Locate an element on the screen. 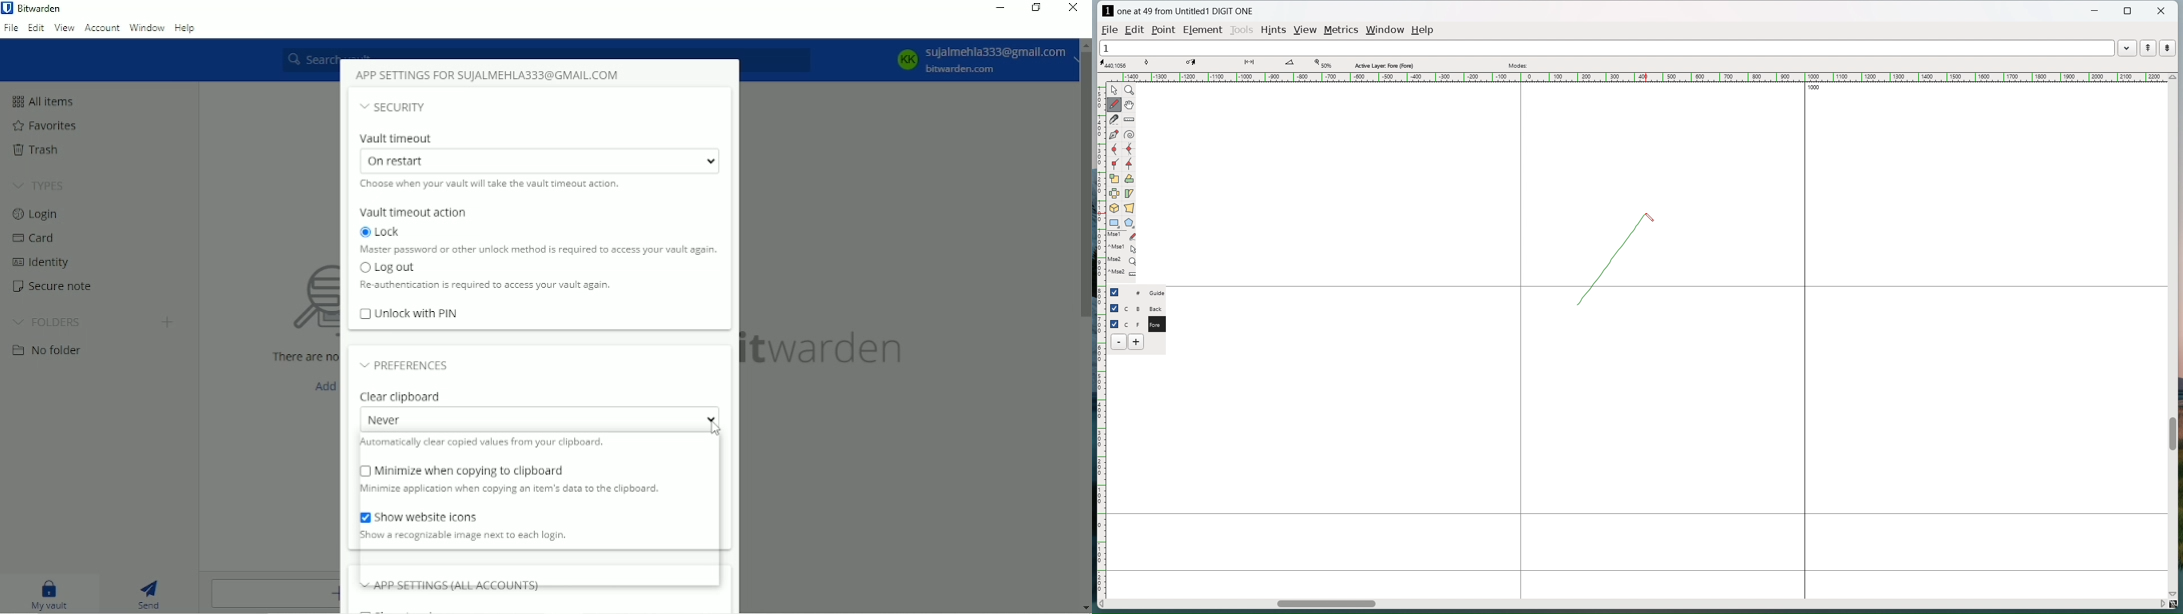 This screenshot has width=2184, height=616. Send is located at coordinates (152, 592).